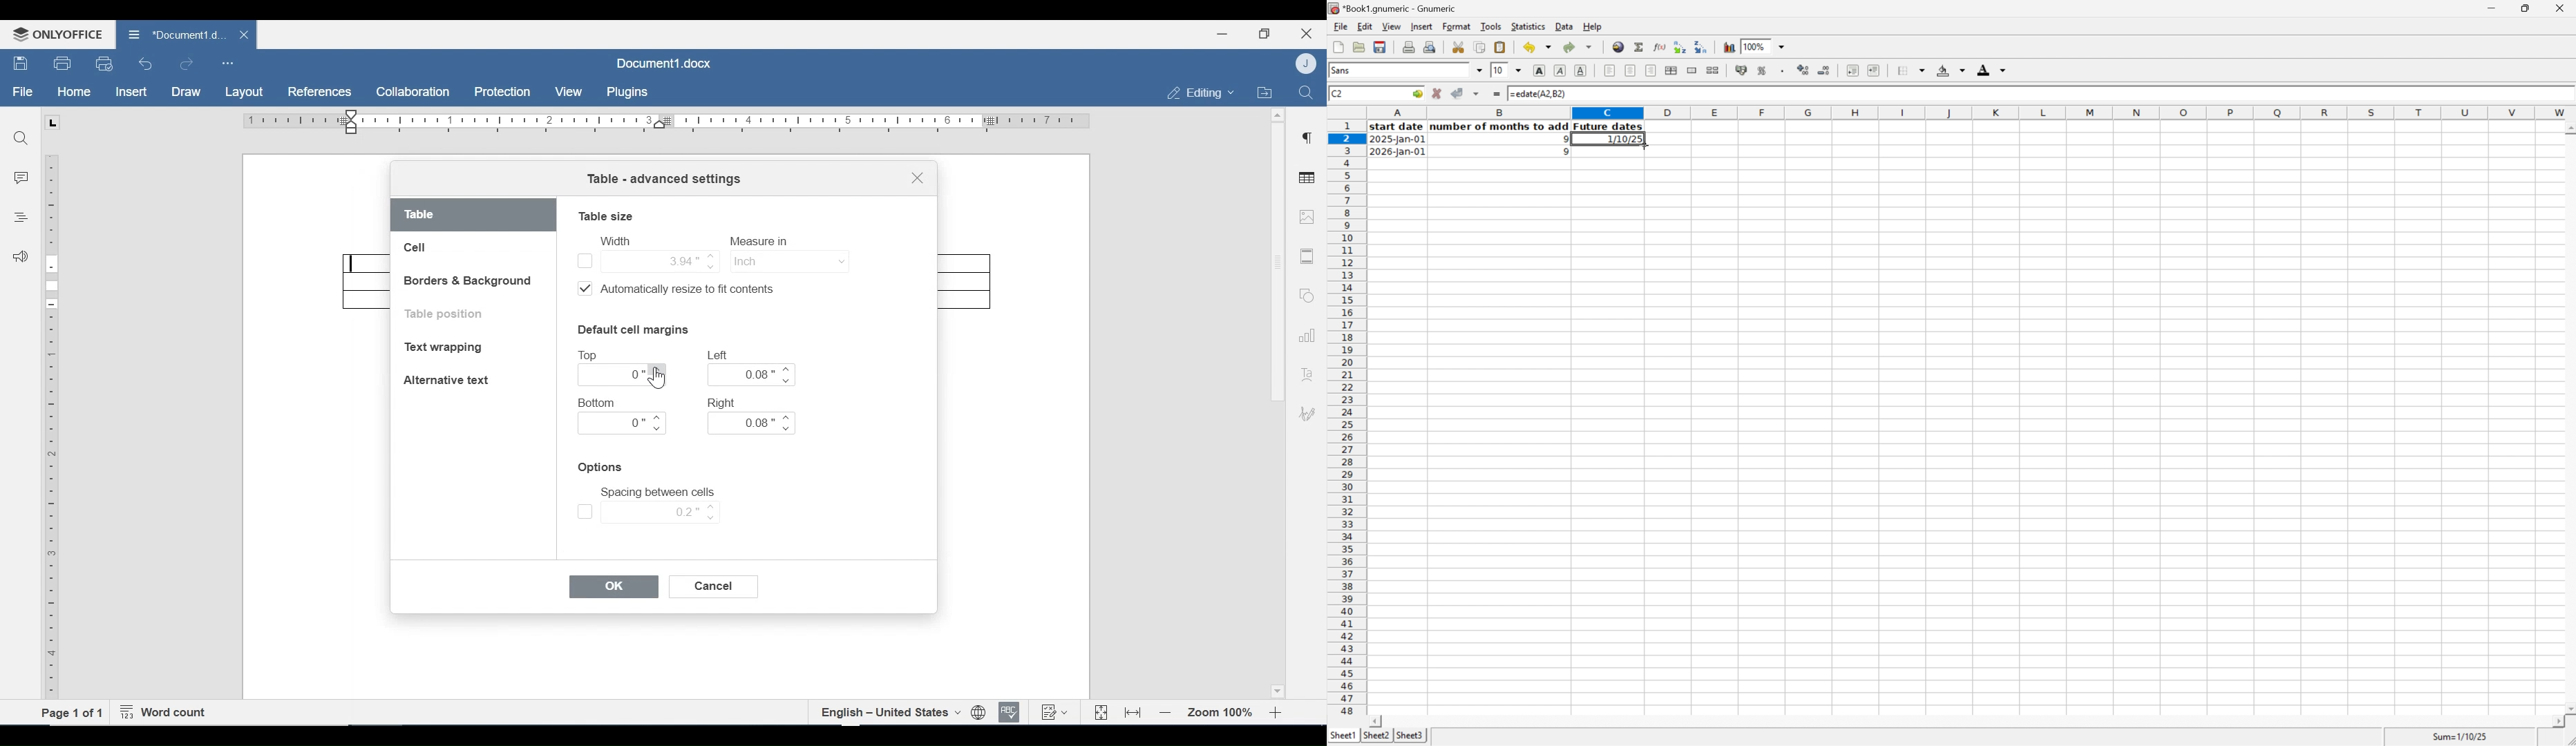  I want to click on image, so click(1307, 216).